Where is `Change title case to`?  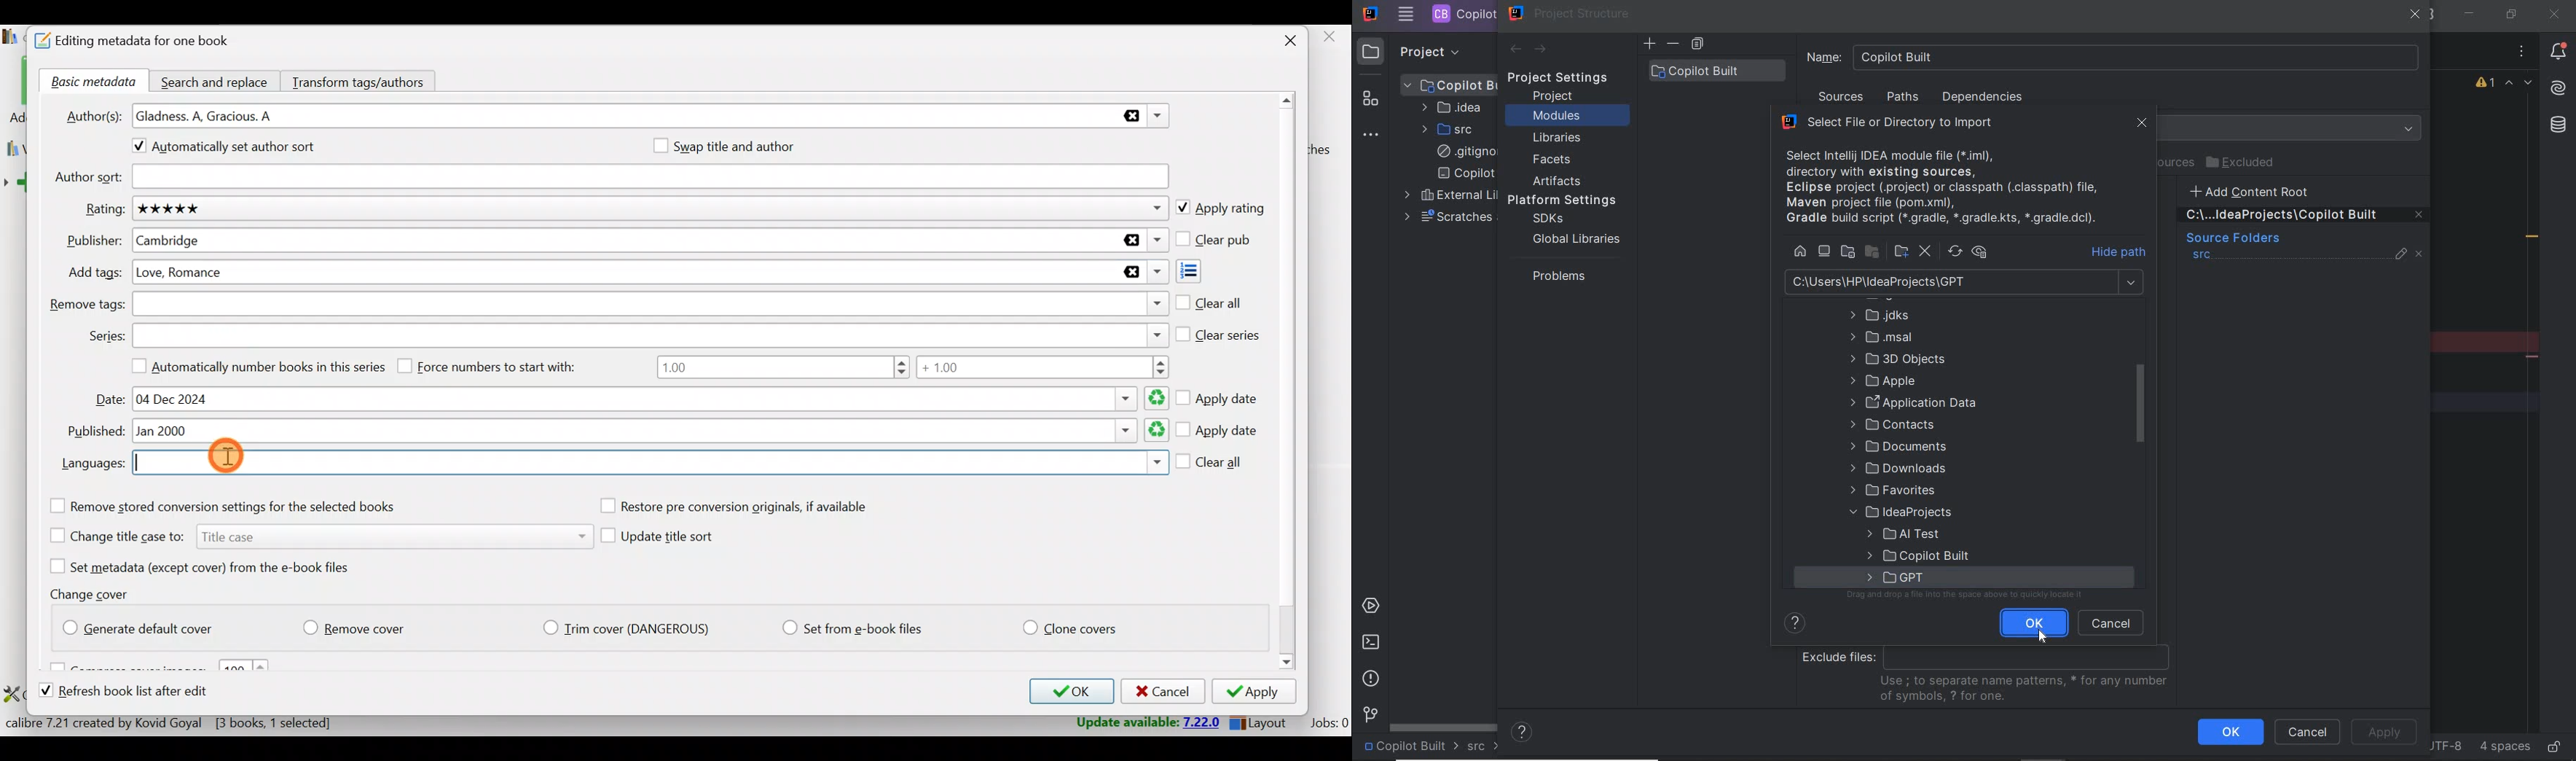
Change title case to is located at coordinates (315, 535).